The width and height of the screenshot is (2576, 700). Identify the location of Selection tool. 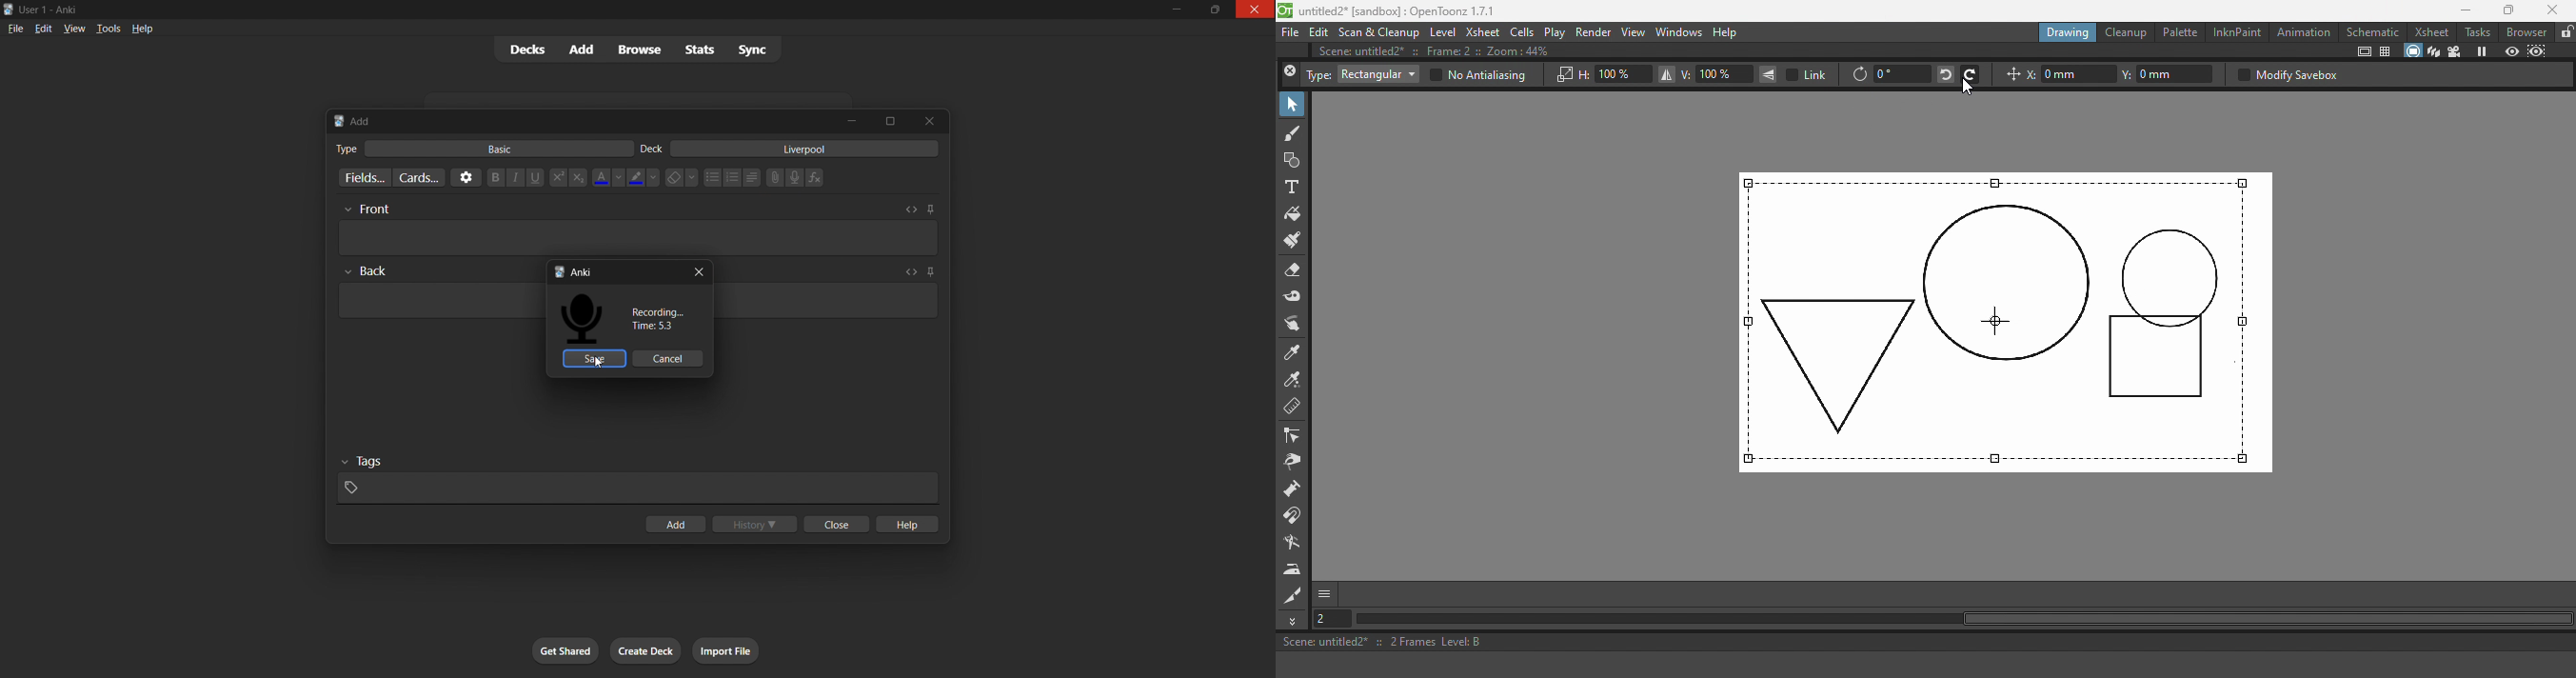
(1293, 105).